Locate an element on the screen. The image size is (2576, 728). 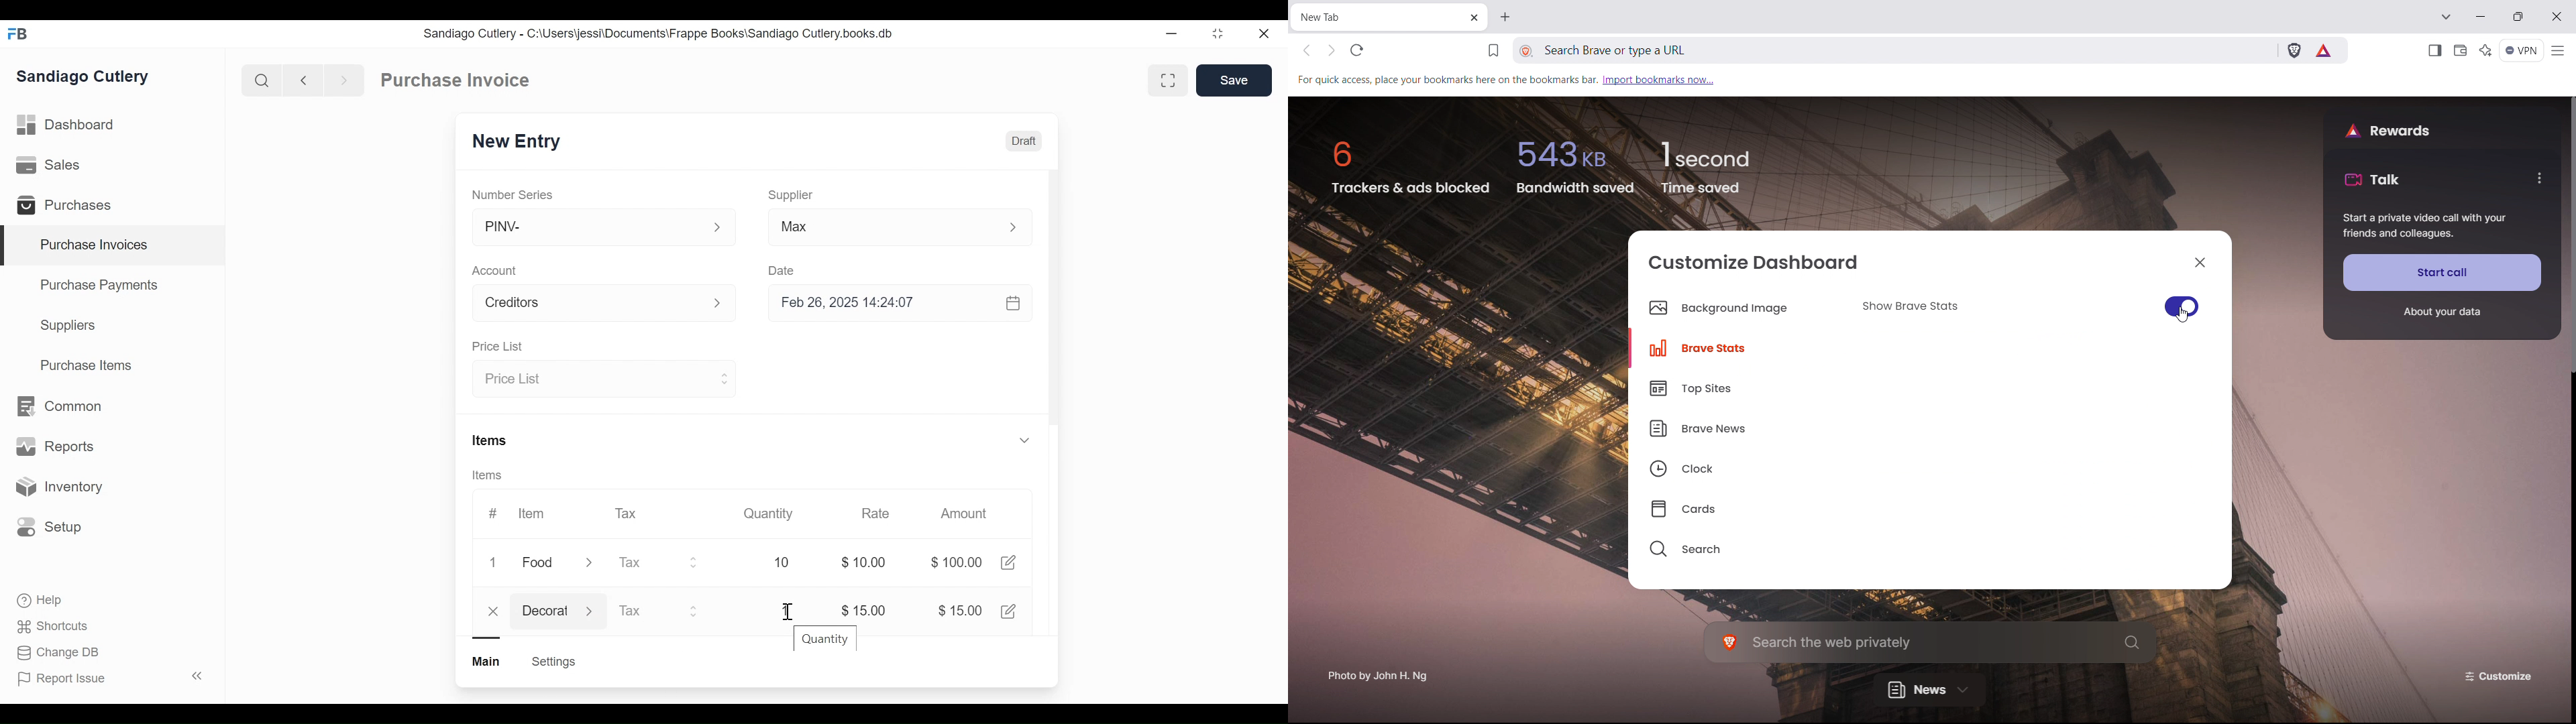
Purchase Payments is located at coordinates (101, 287).